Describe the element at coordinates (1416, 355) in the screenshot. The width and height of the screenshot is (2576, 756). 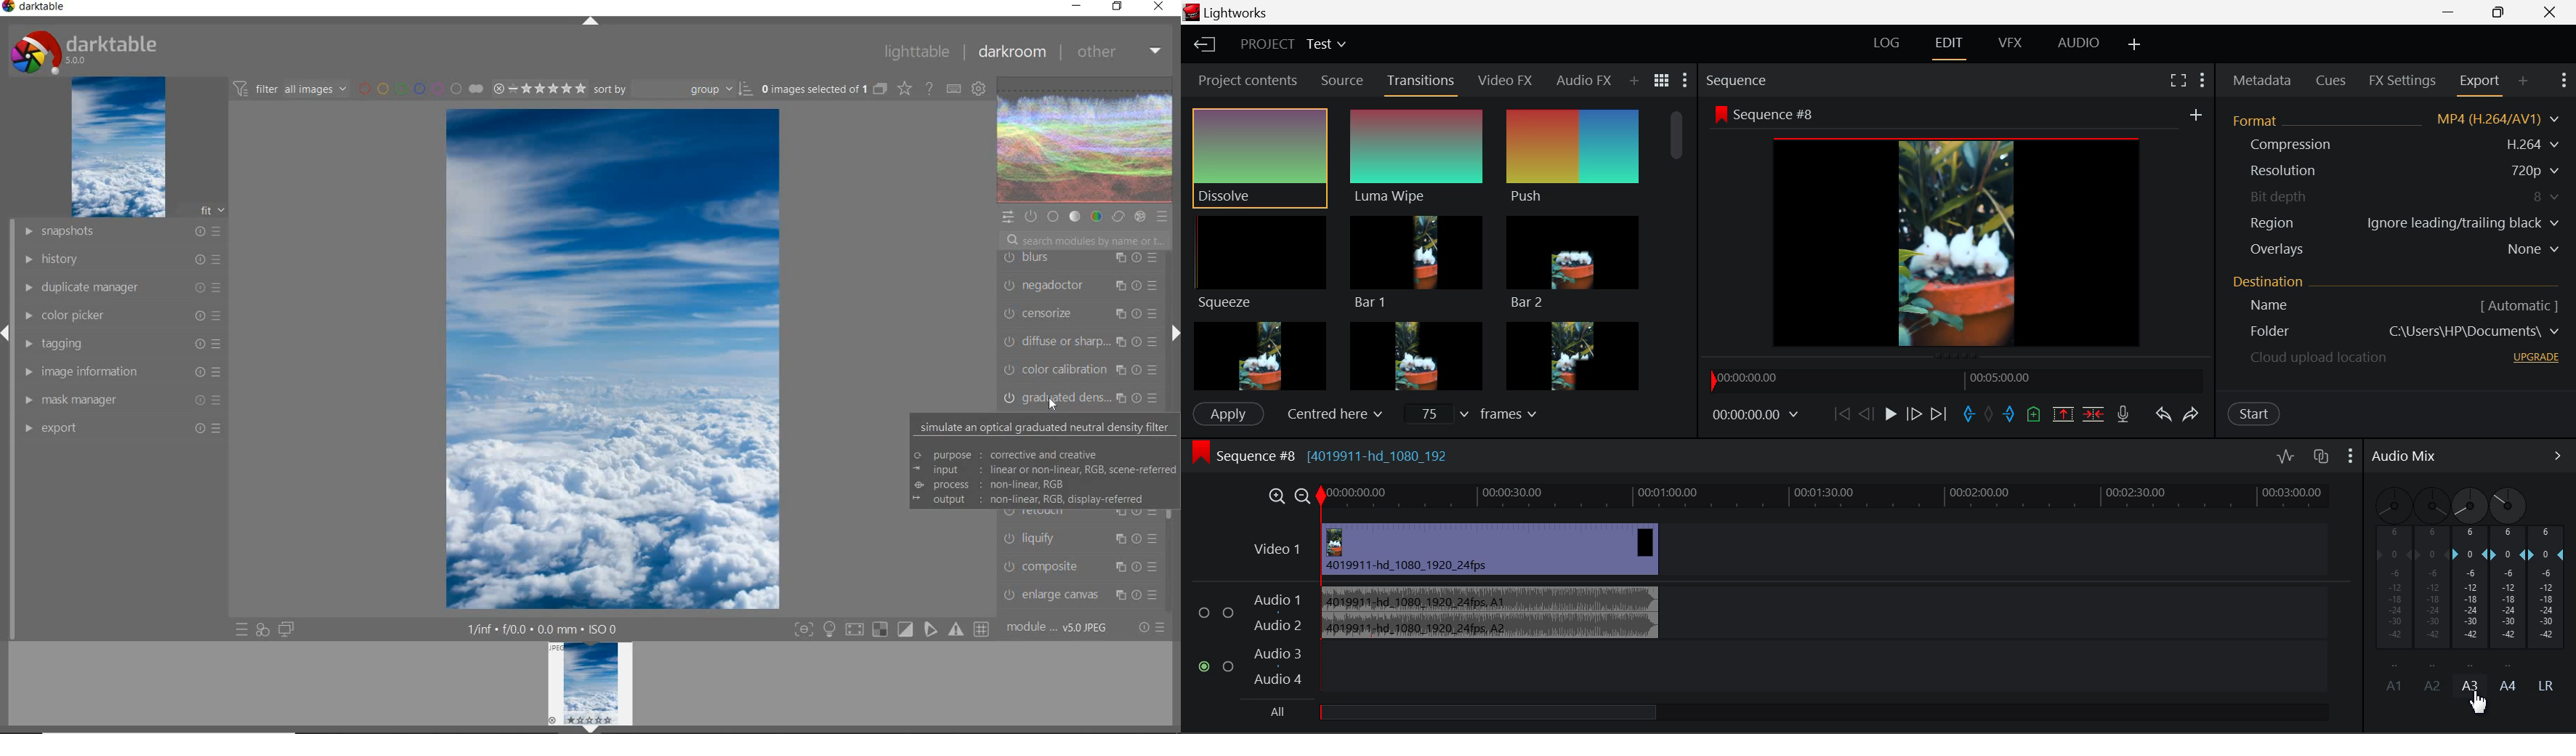
I see `Box 2` at that location.